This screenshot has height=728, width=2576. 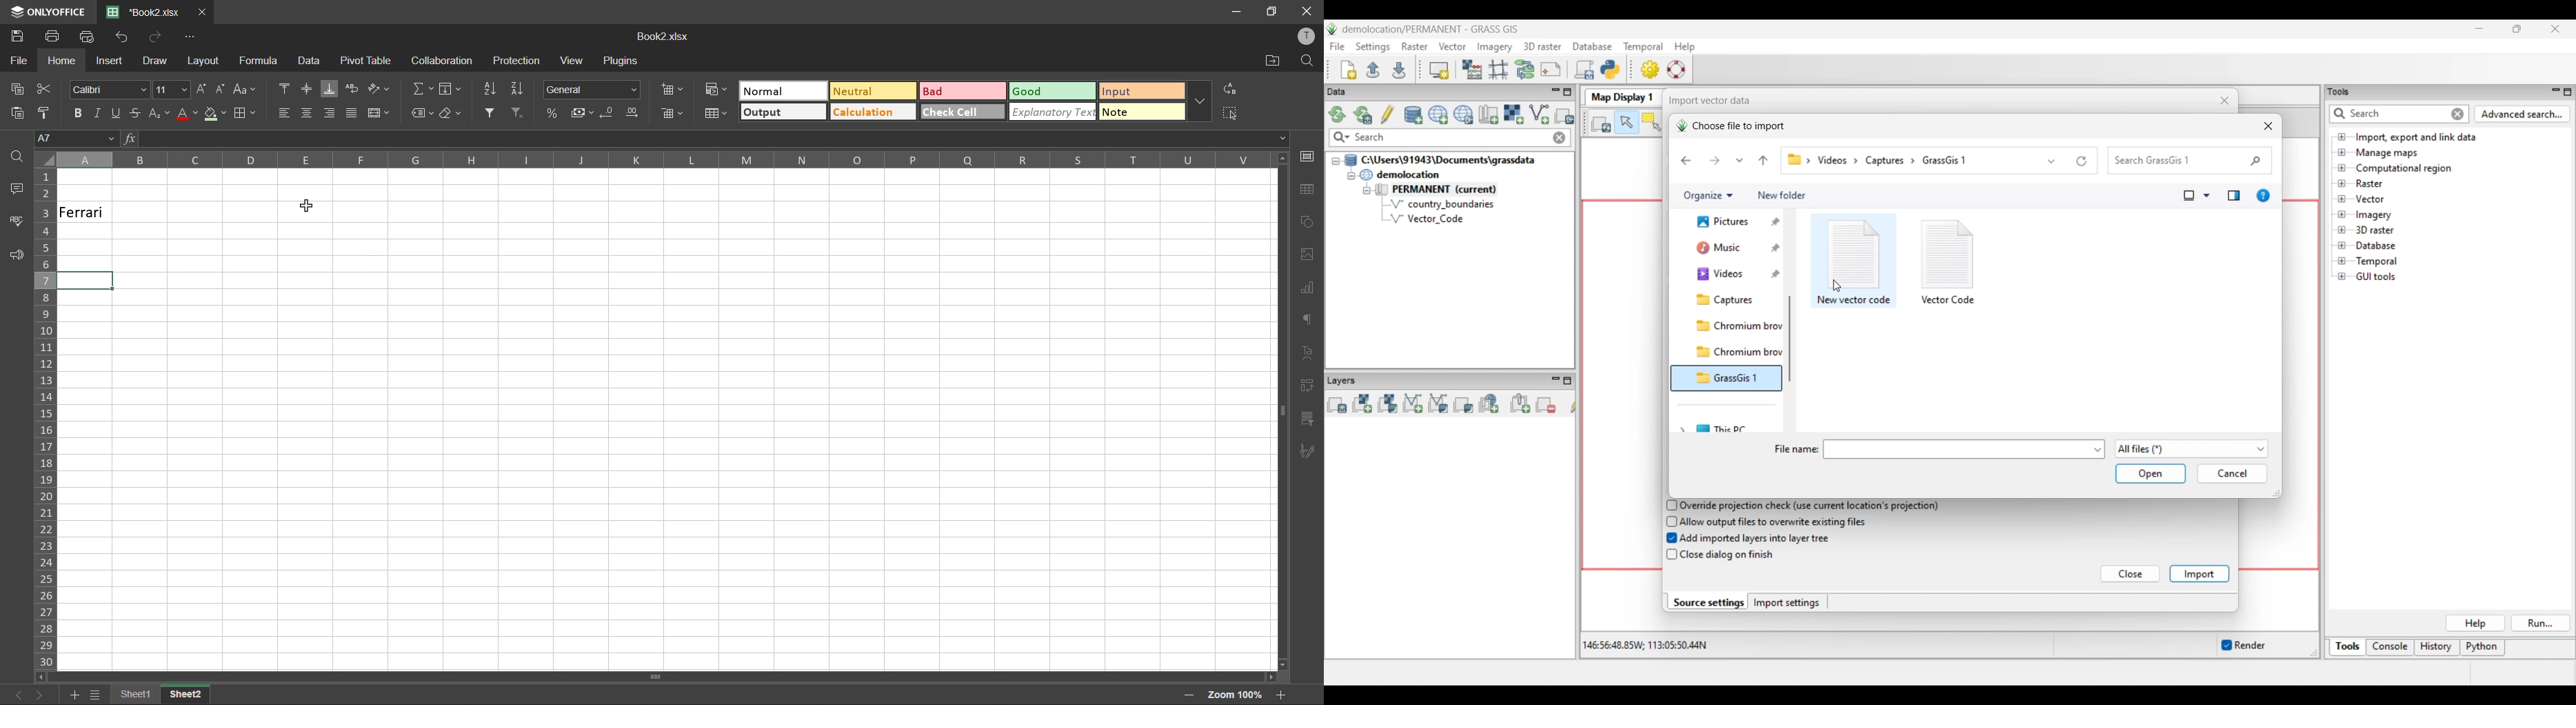 I want to click on zoom in, so click(x=1278, y=693).